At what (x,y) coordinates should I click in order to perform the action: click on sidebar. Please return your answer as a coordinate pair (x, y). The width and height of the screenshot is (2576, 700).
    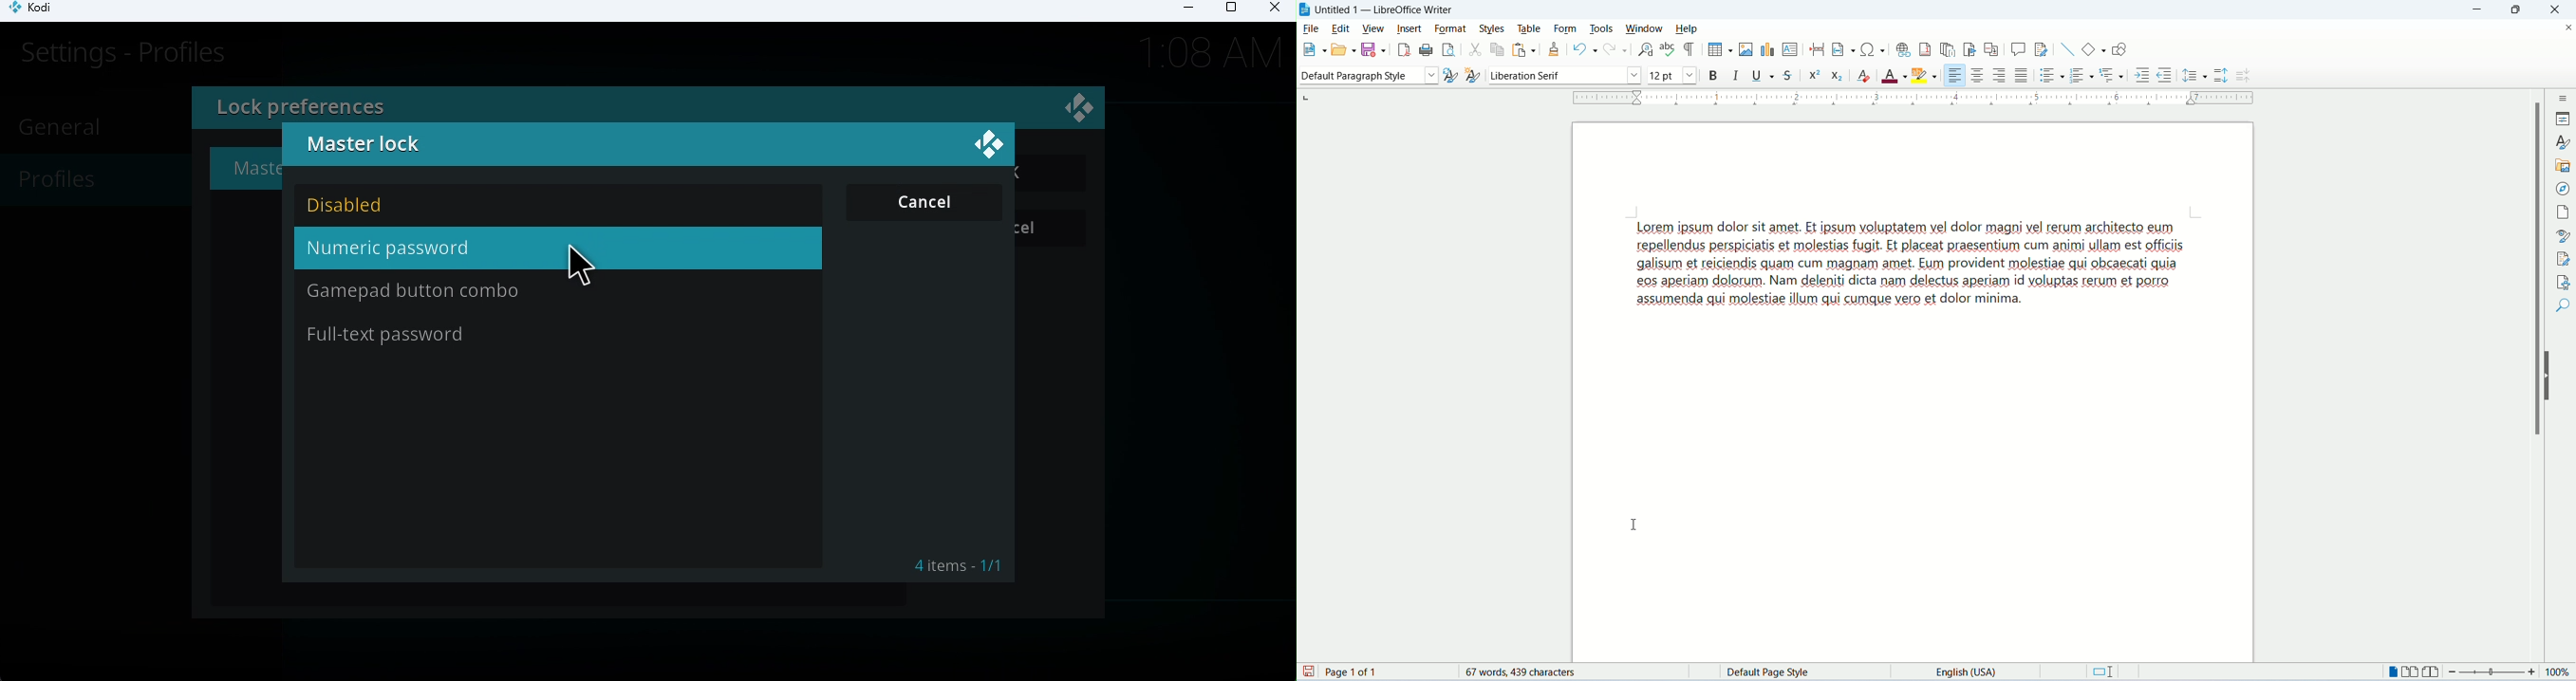
    Looking at the image, I should click on (2564, 98).